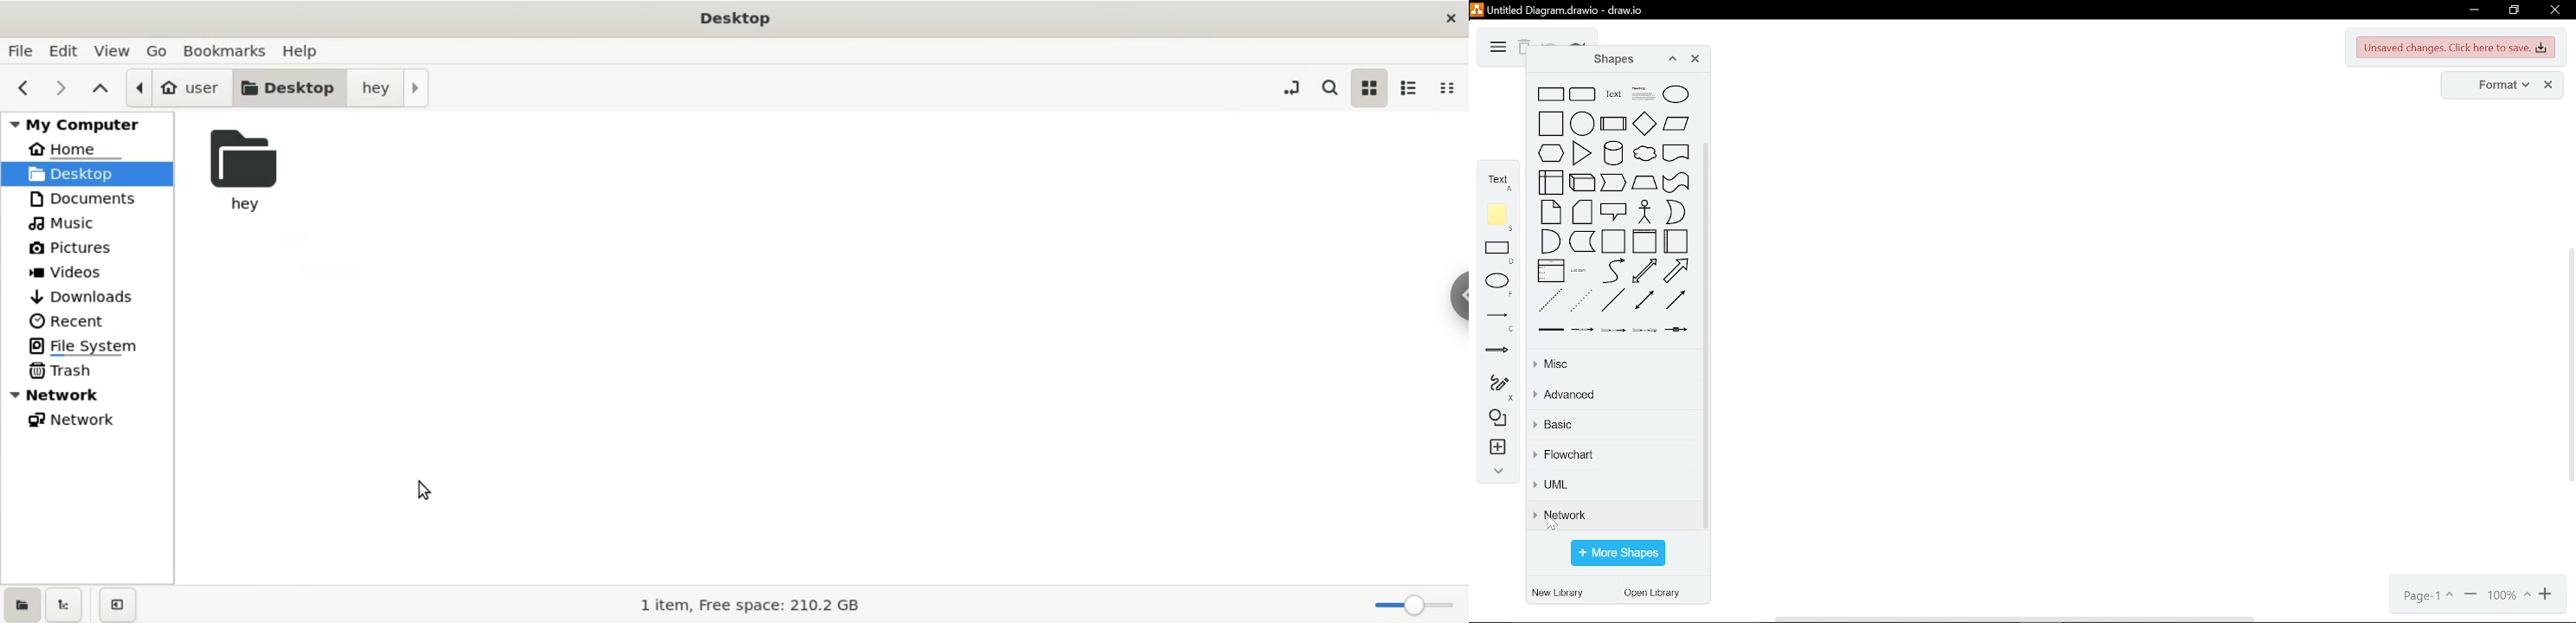 This screenshot has height=644, width=2576. I want to click on connector with 2 labels, so click(1613, 330).